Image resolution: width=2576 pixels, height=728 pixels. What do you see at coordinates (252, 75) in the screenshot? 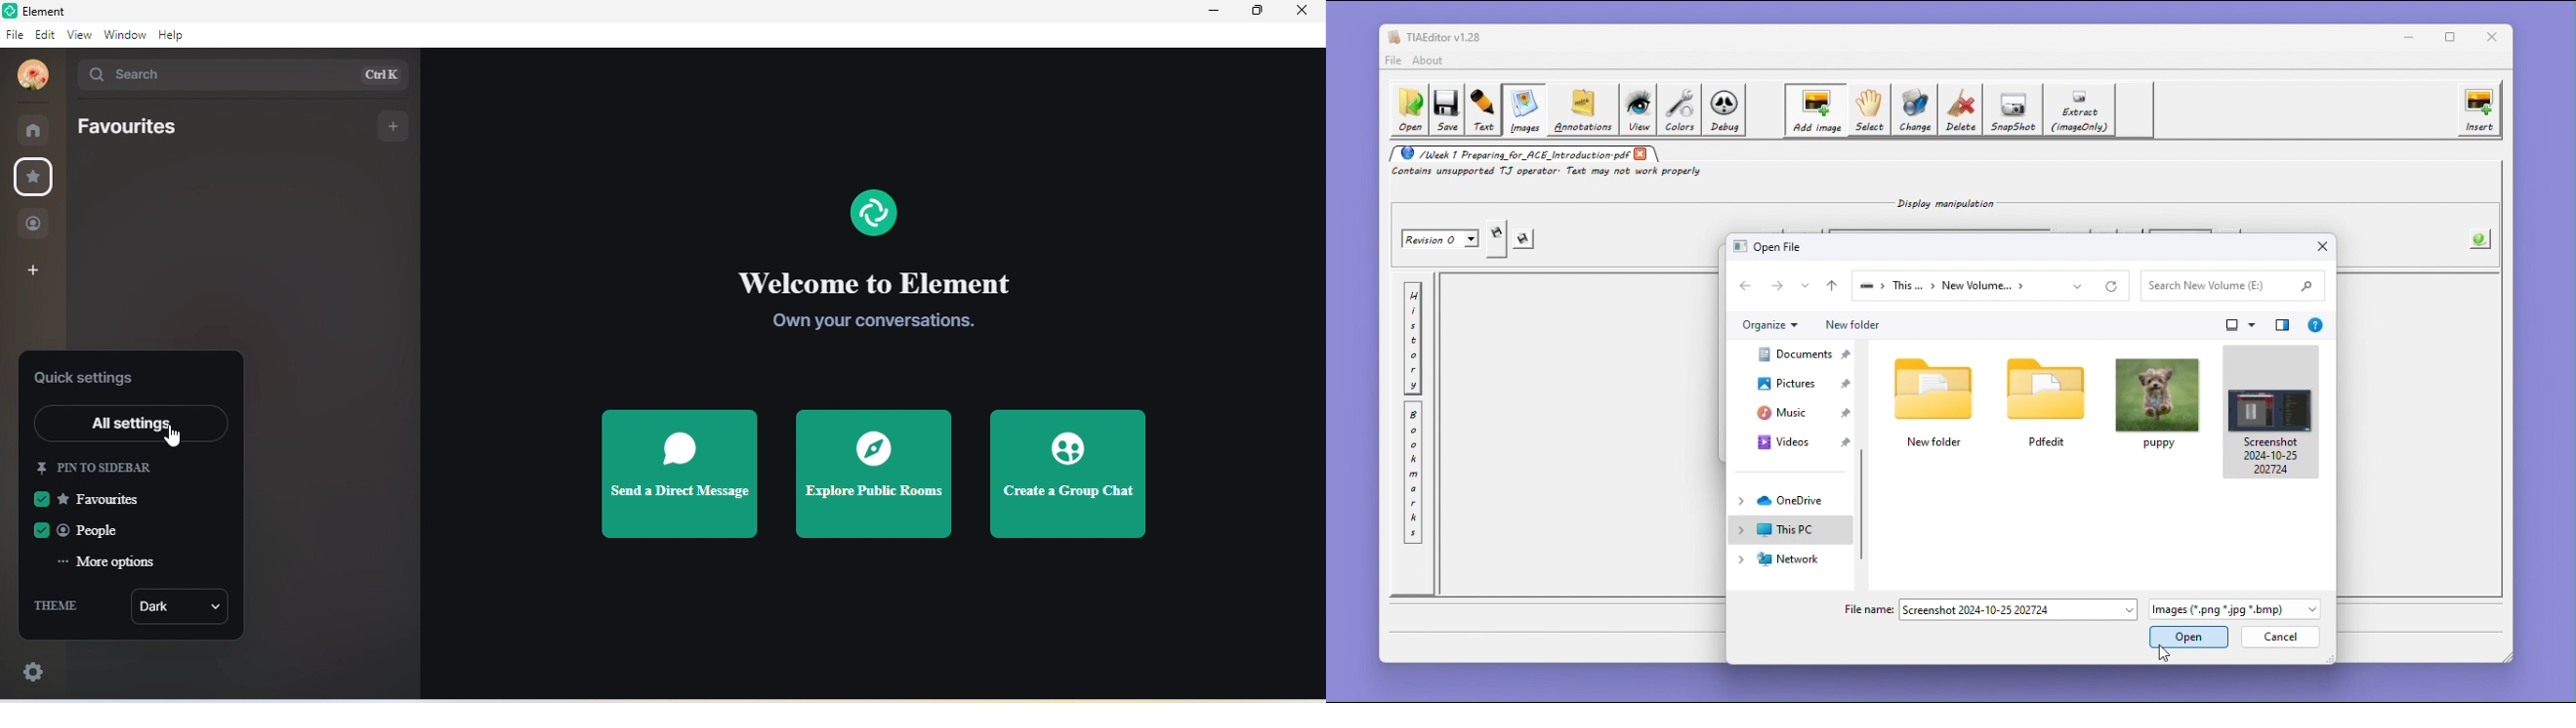
I see `search` at bounding box center [252, 75].